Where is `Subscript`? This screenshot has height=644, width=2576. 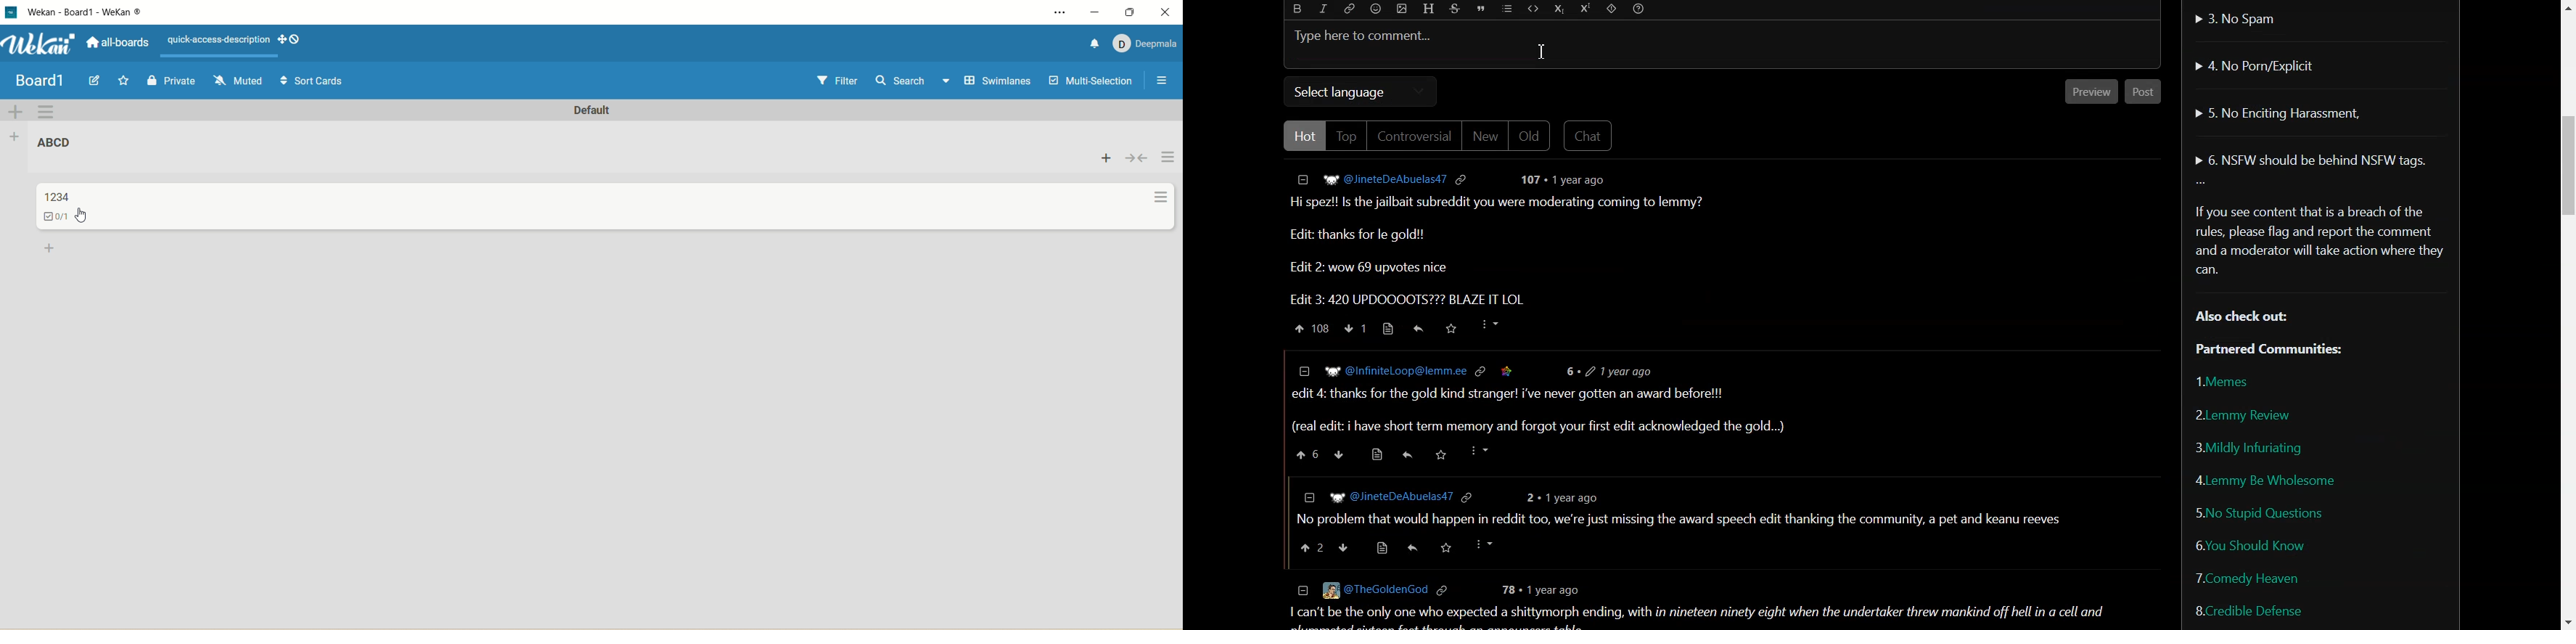
Subscript is located at coordinates (1559, 9).